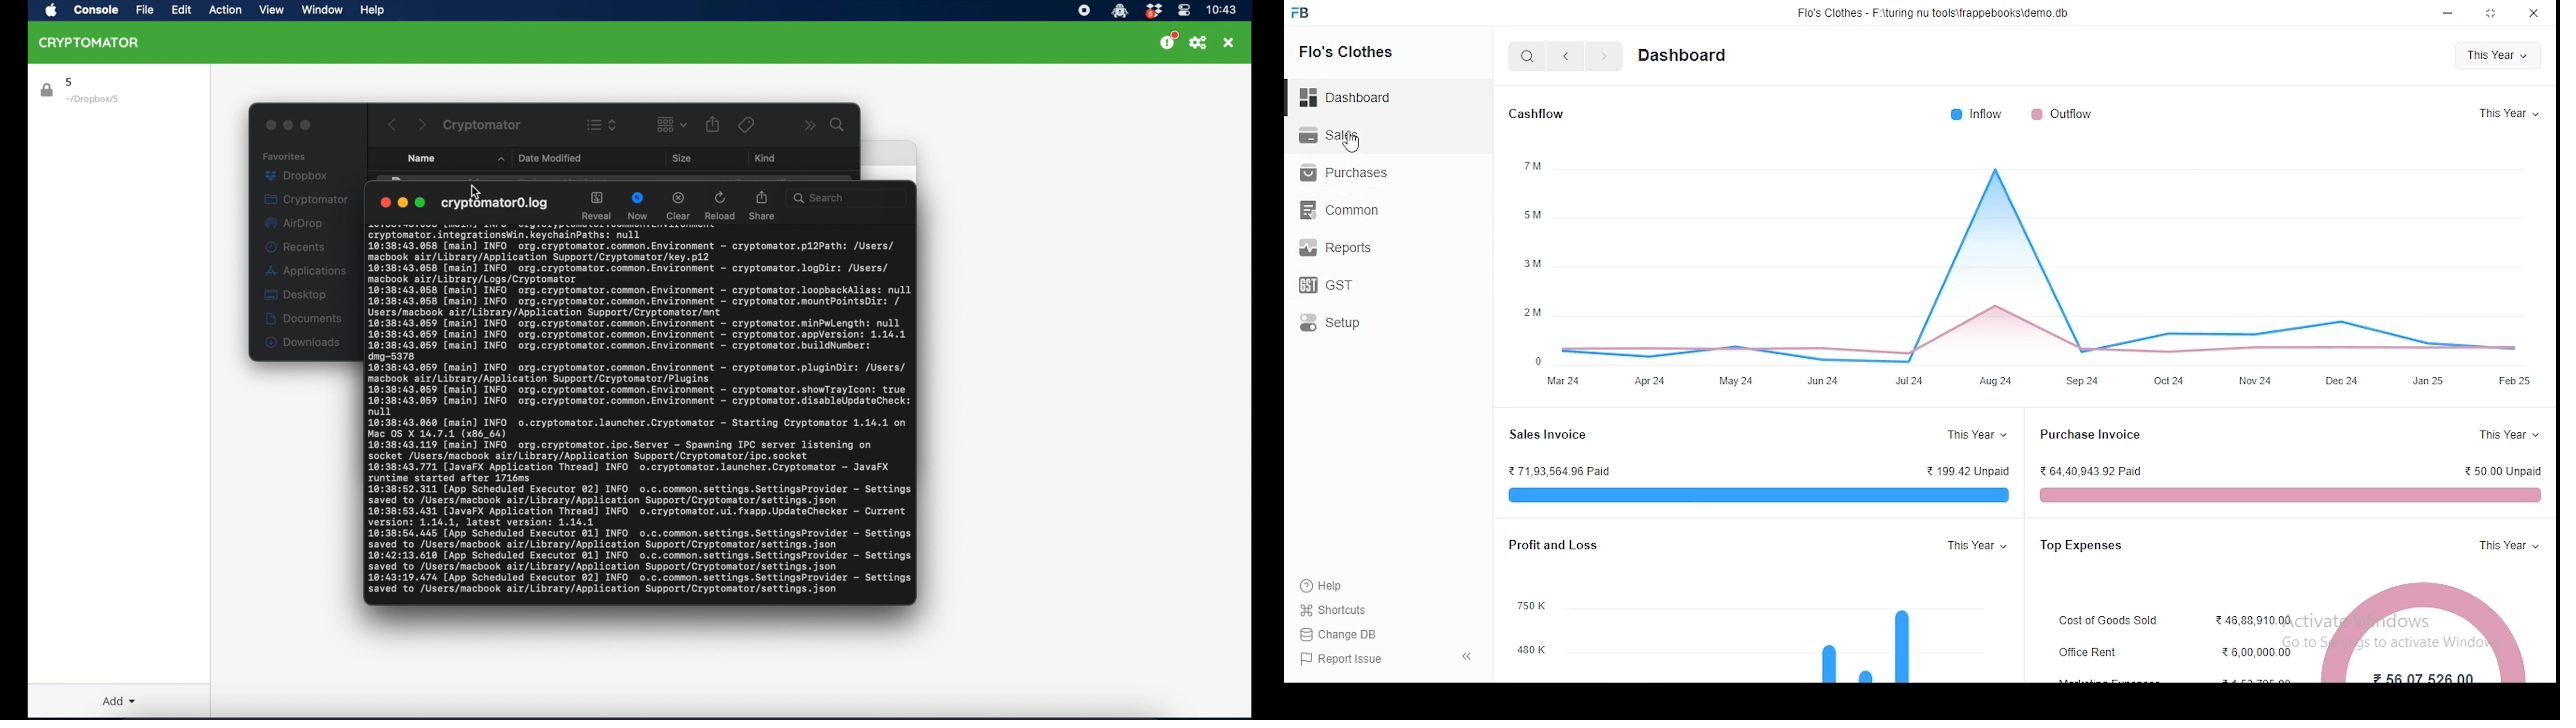 Image resolution: width=2576 pixels, height=728 pixels. Describe the element at coordinates (2169, 381) in the screenshot. I see `oct 24` at that location.